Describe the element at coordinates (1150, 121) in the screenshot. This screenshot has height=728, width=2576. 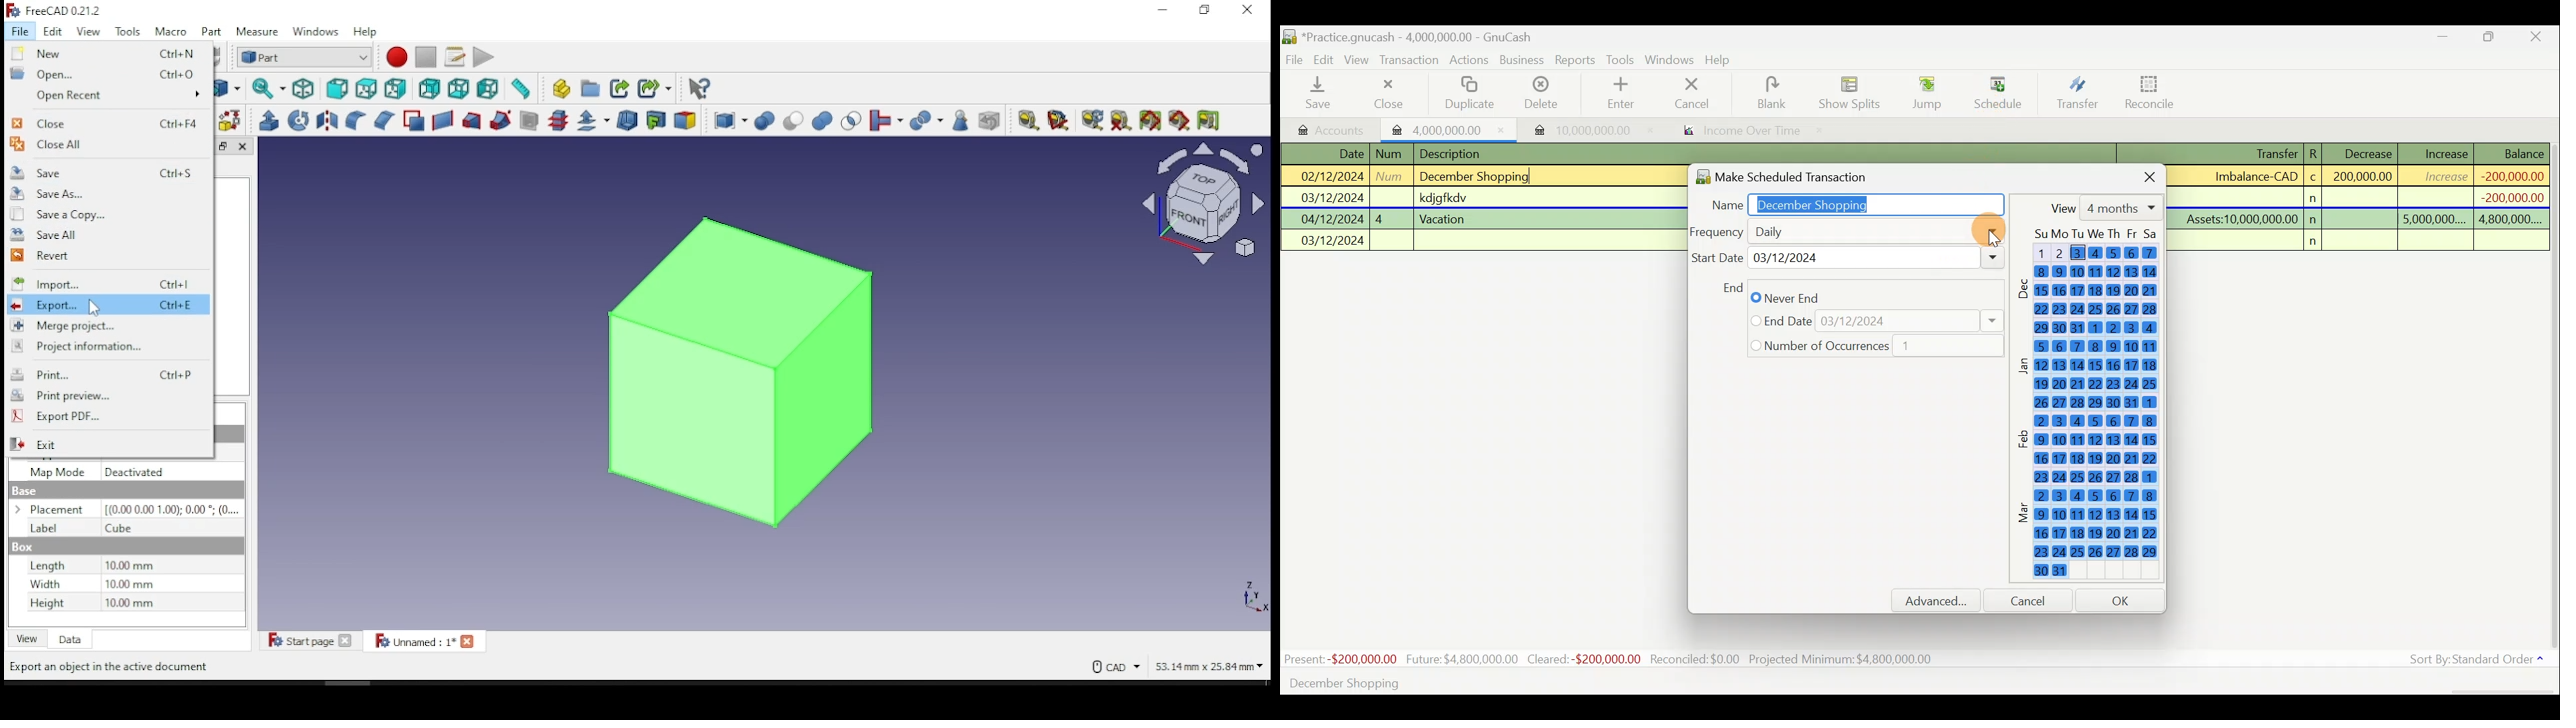
I see `toggle all` at that location.